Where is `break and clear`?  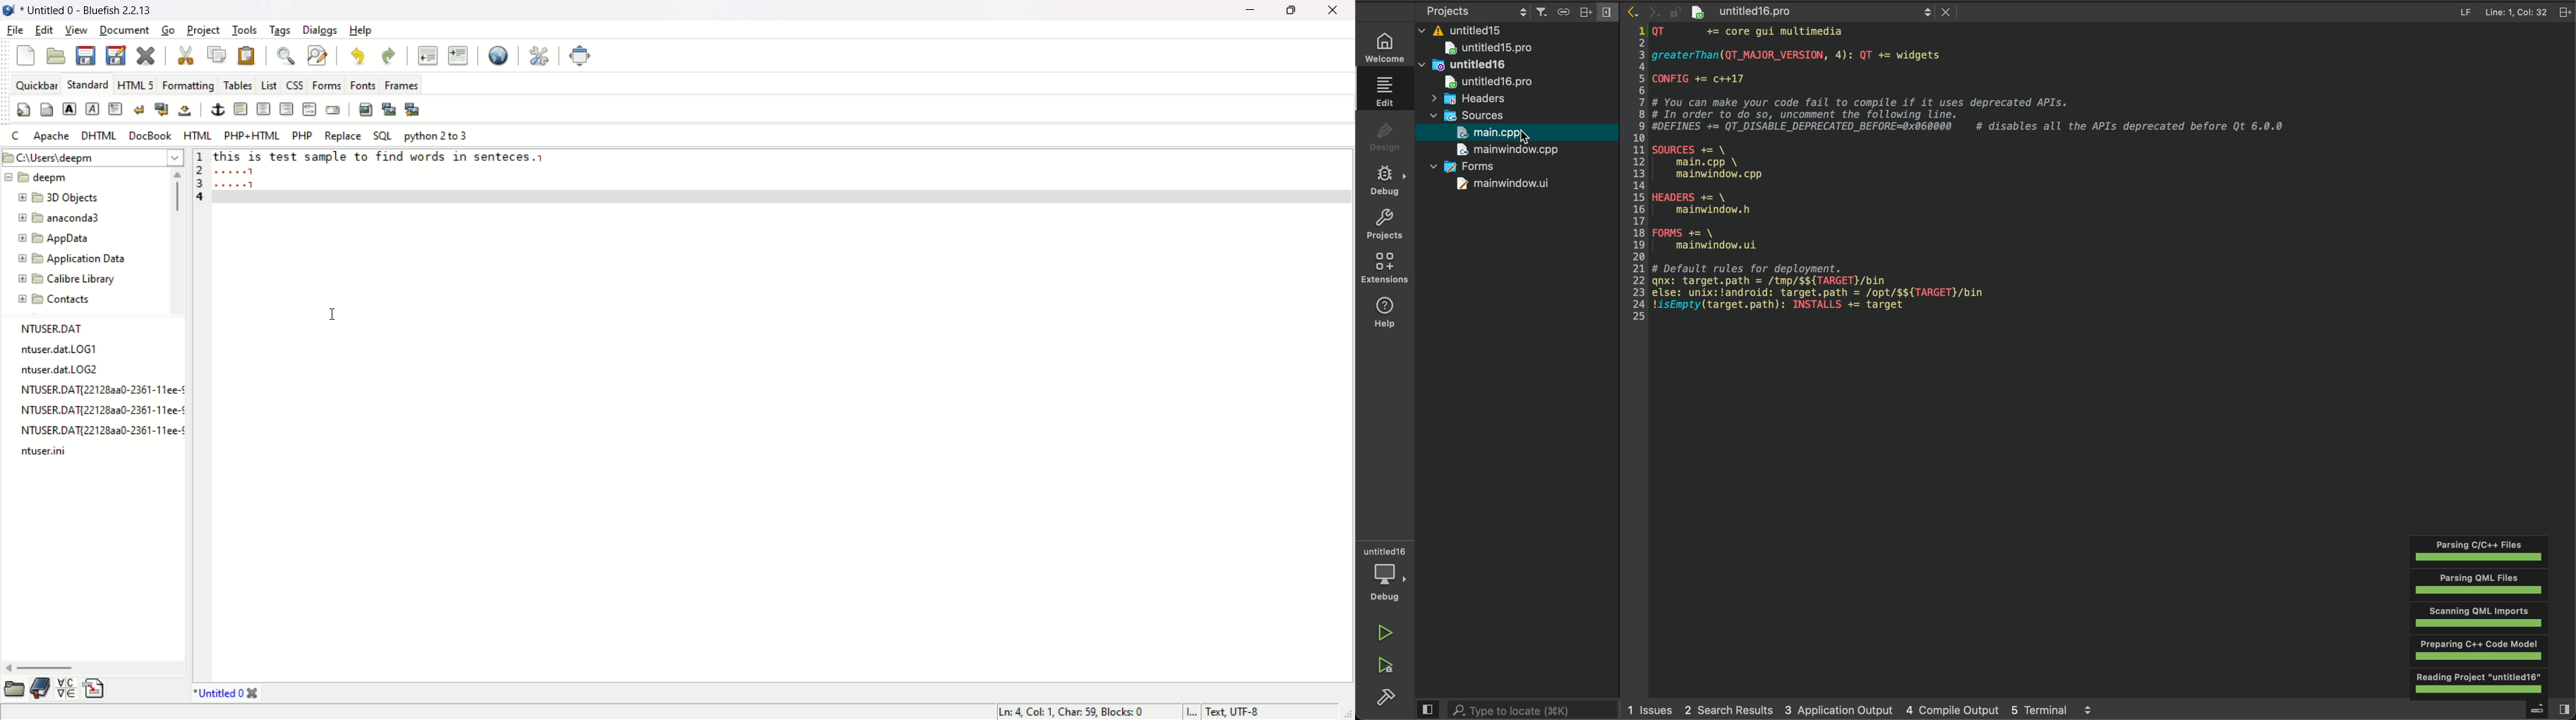
break and clear is located at coordinates (162, 109).